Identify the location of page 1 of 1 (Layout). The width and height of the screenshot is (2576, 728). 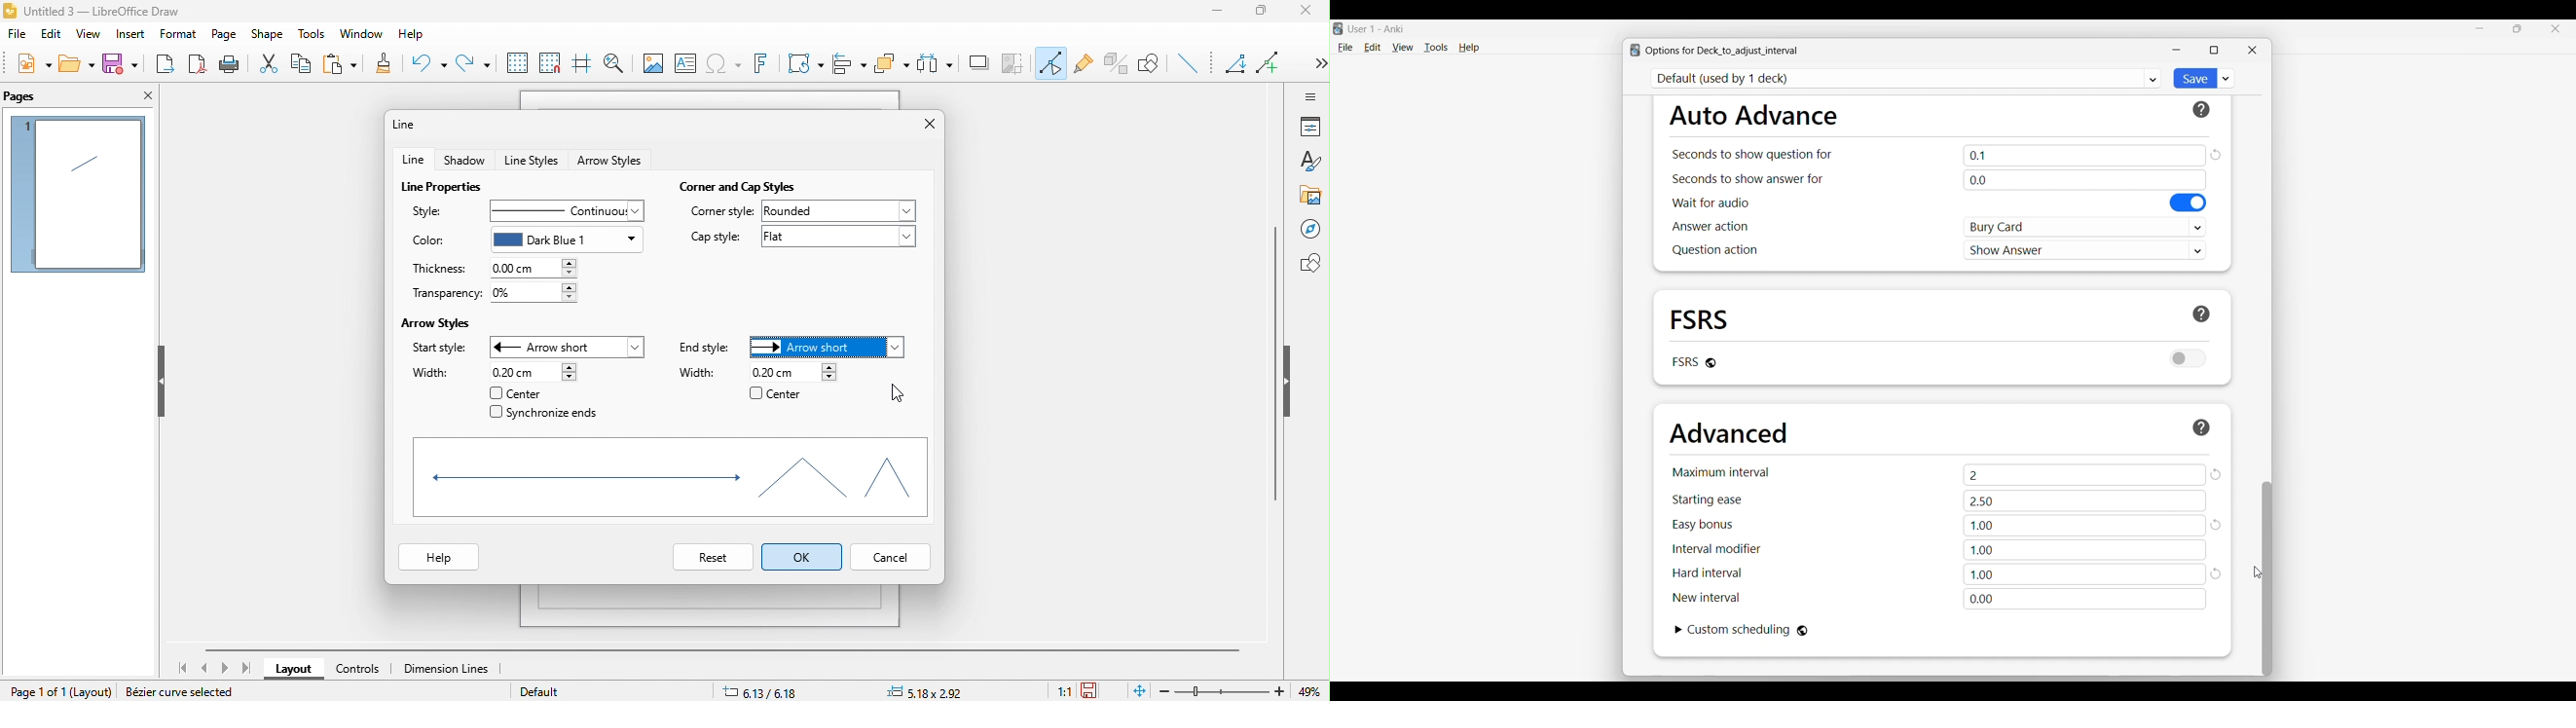
(56, 689).